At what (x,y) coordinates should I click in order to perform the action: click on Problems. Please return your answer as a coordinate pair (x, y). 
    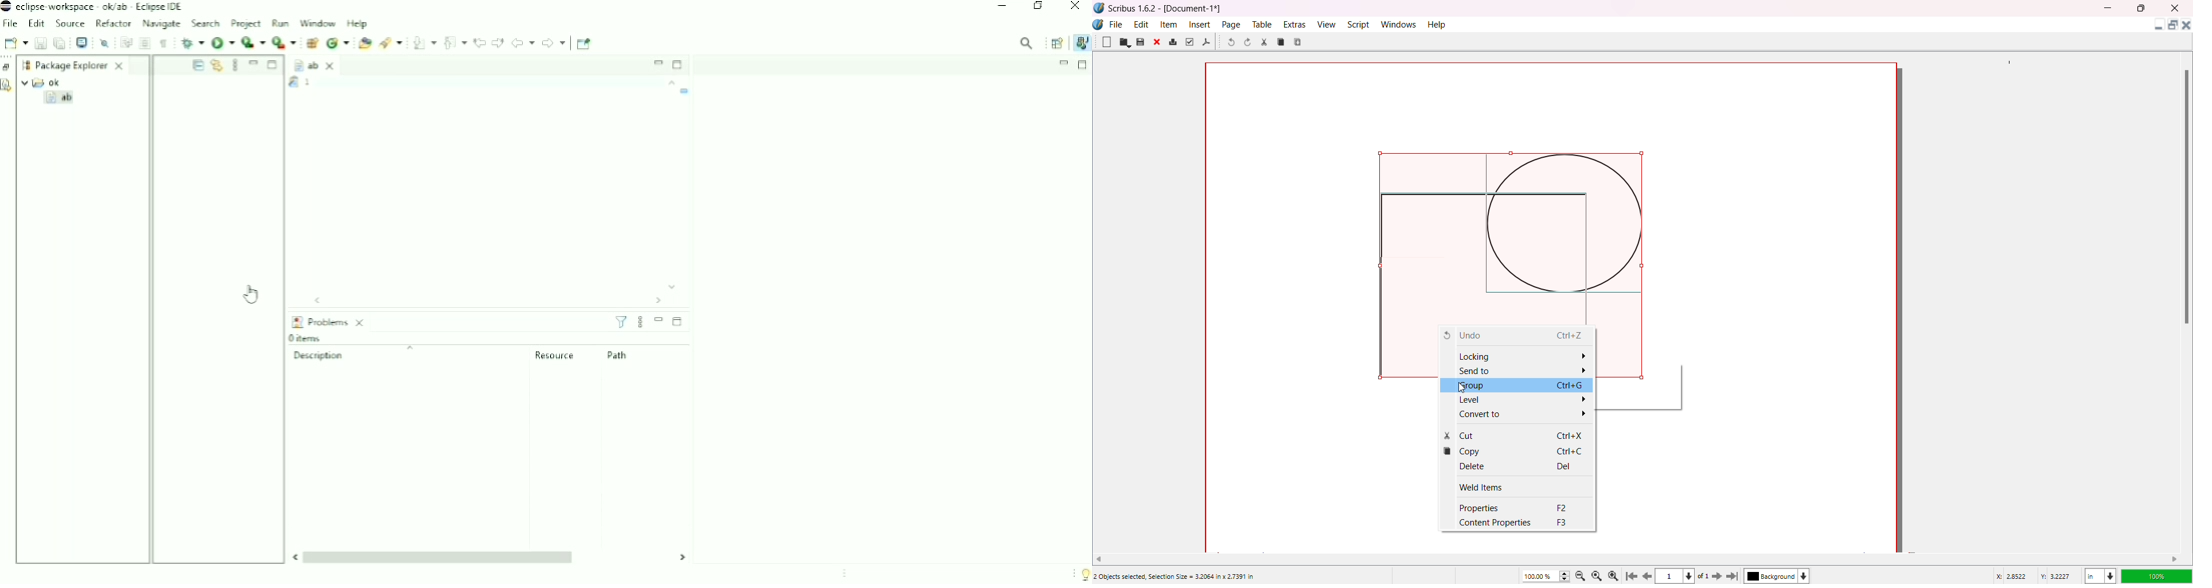
    Looking at the image, I should click on (329, 321).